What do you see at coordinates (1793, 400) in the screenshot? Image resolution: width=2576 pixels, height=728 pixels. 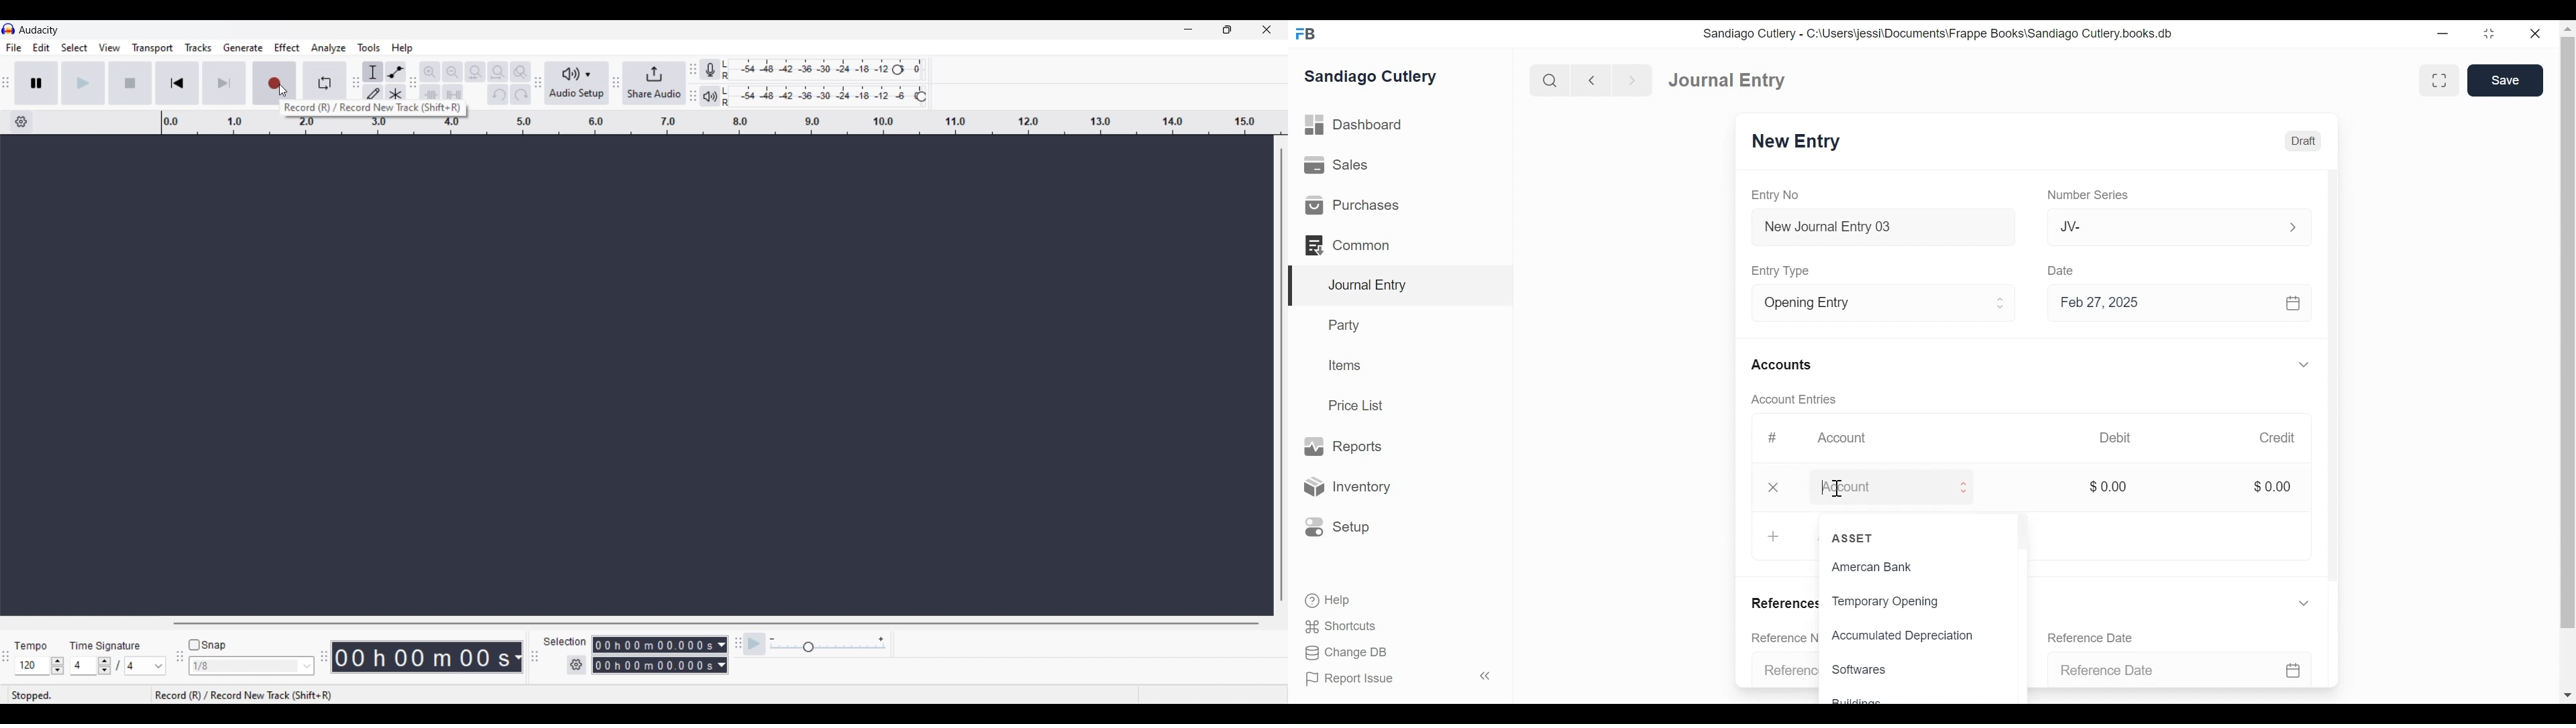 I see `Account Entries` at bounding box center [1793, 400].